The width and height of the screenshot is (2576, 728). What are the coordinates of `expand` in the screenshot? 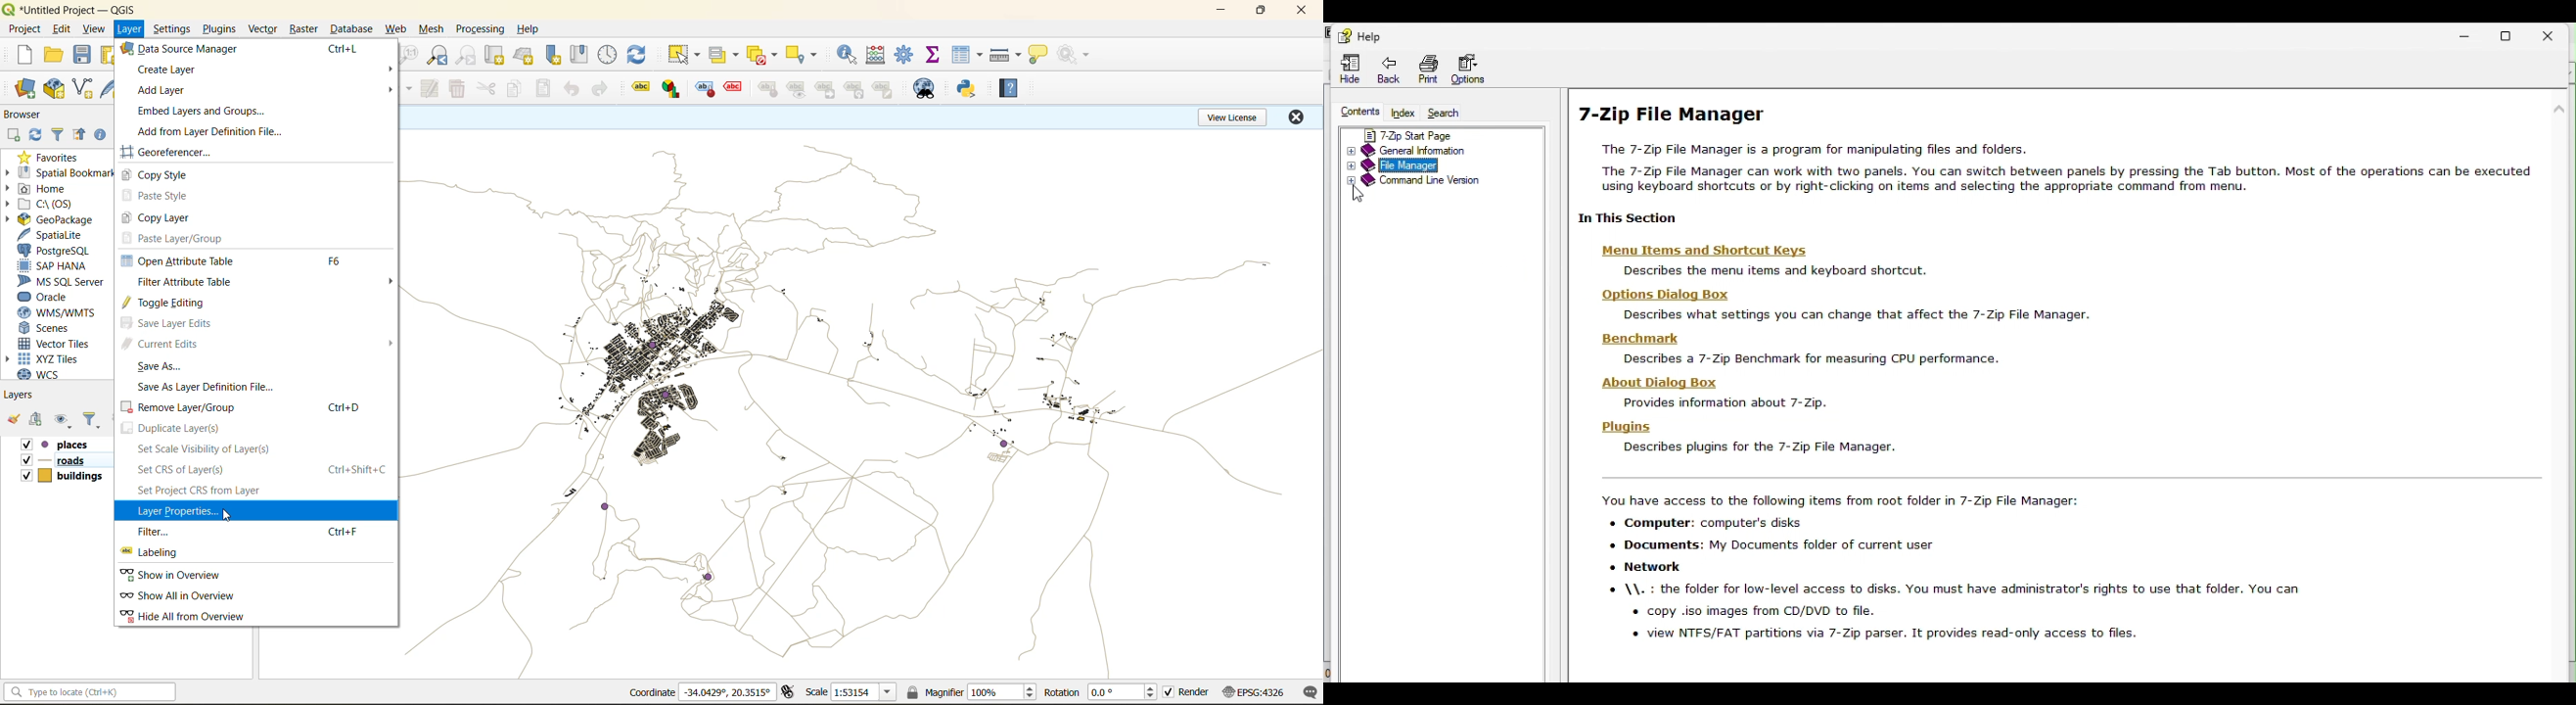 It's located at (1349, 167).